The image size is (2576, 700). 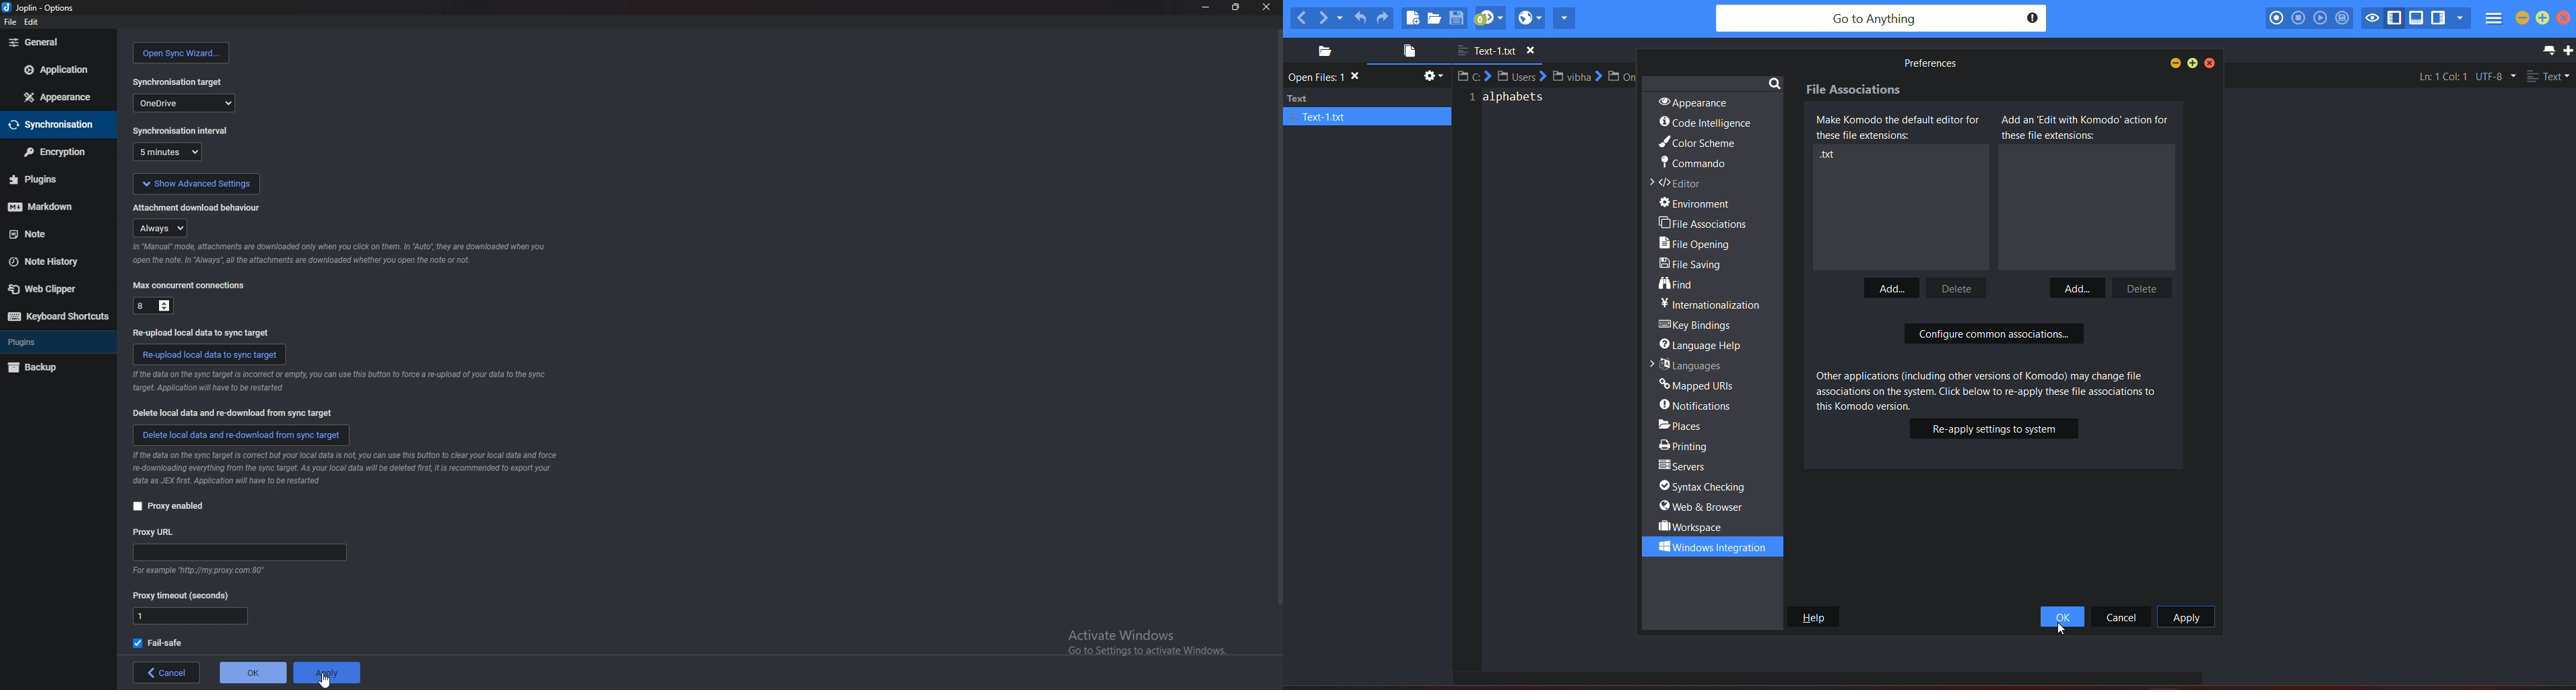 What do you see at coordinates (183, 53) in the screenshot?
I see `open sync wizard` at bounding box center [183, 53].